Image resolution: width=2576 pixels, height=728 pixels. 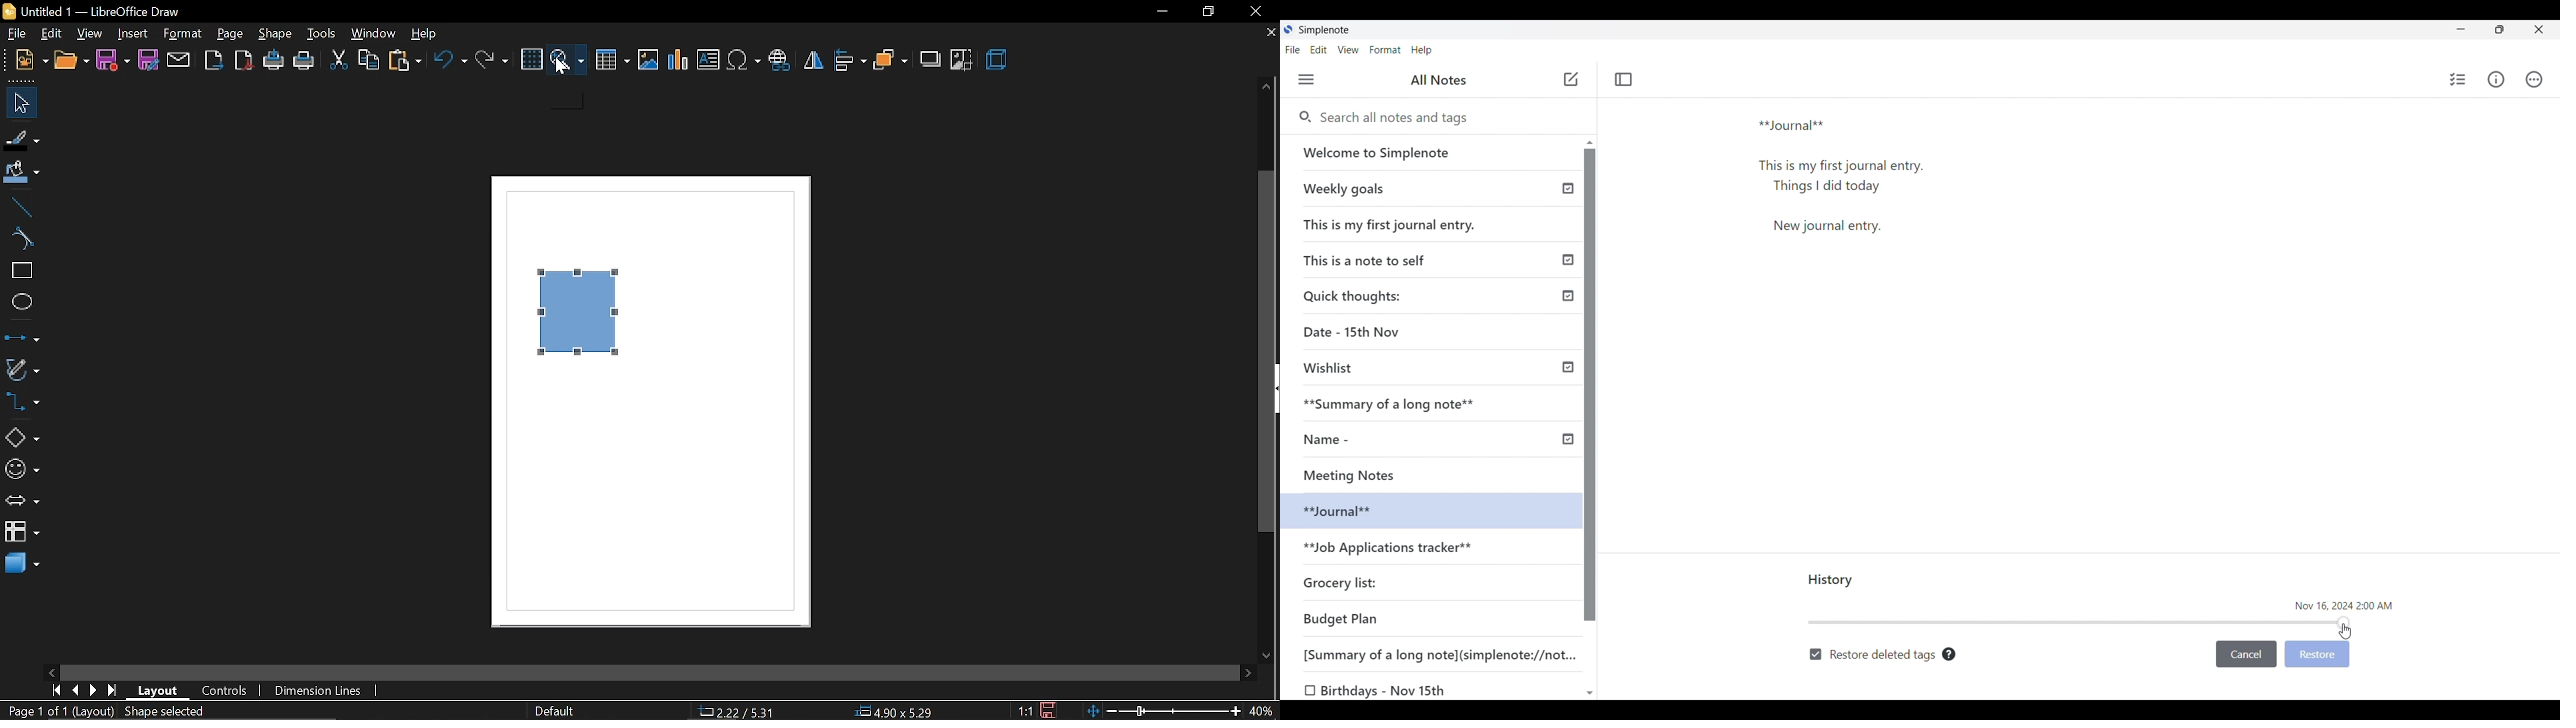 What do you see at coordinates (2534, 79) in the screenshot?
I see `Actions` at bounding box center [2534, 79].